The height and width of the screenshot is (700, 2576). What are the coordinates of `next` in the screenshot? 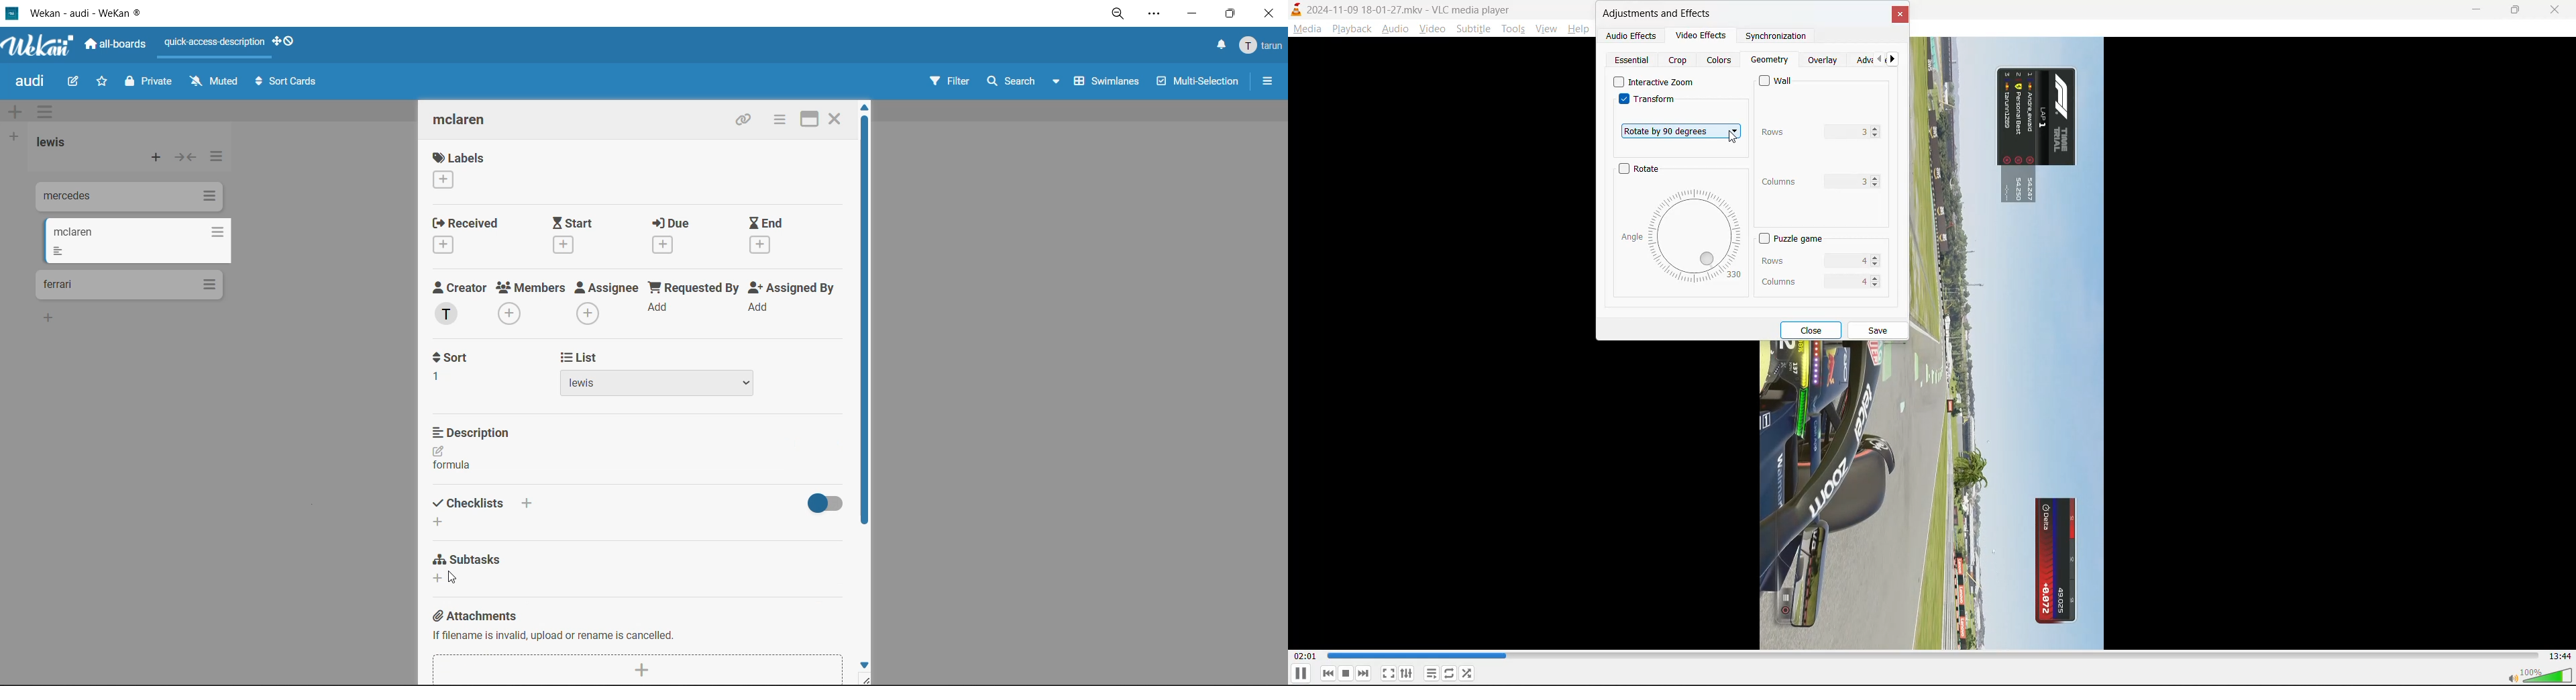 It's located at (1895, 61).